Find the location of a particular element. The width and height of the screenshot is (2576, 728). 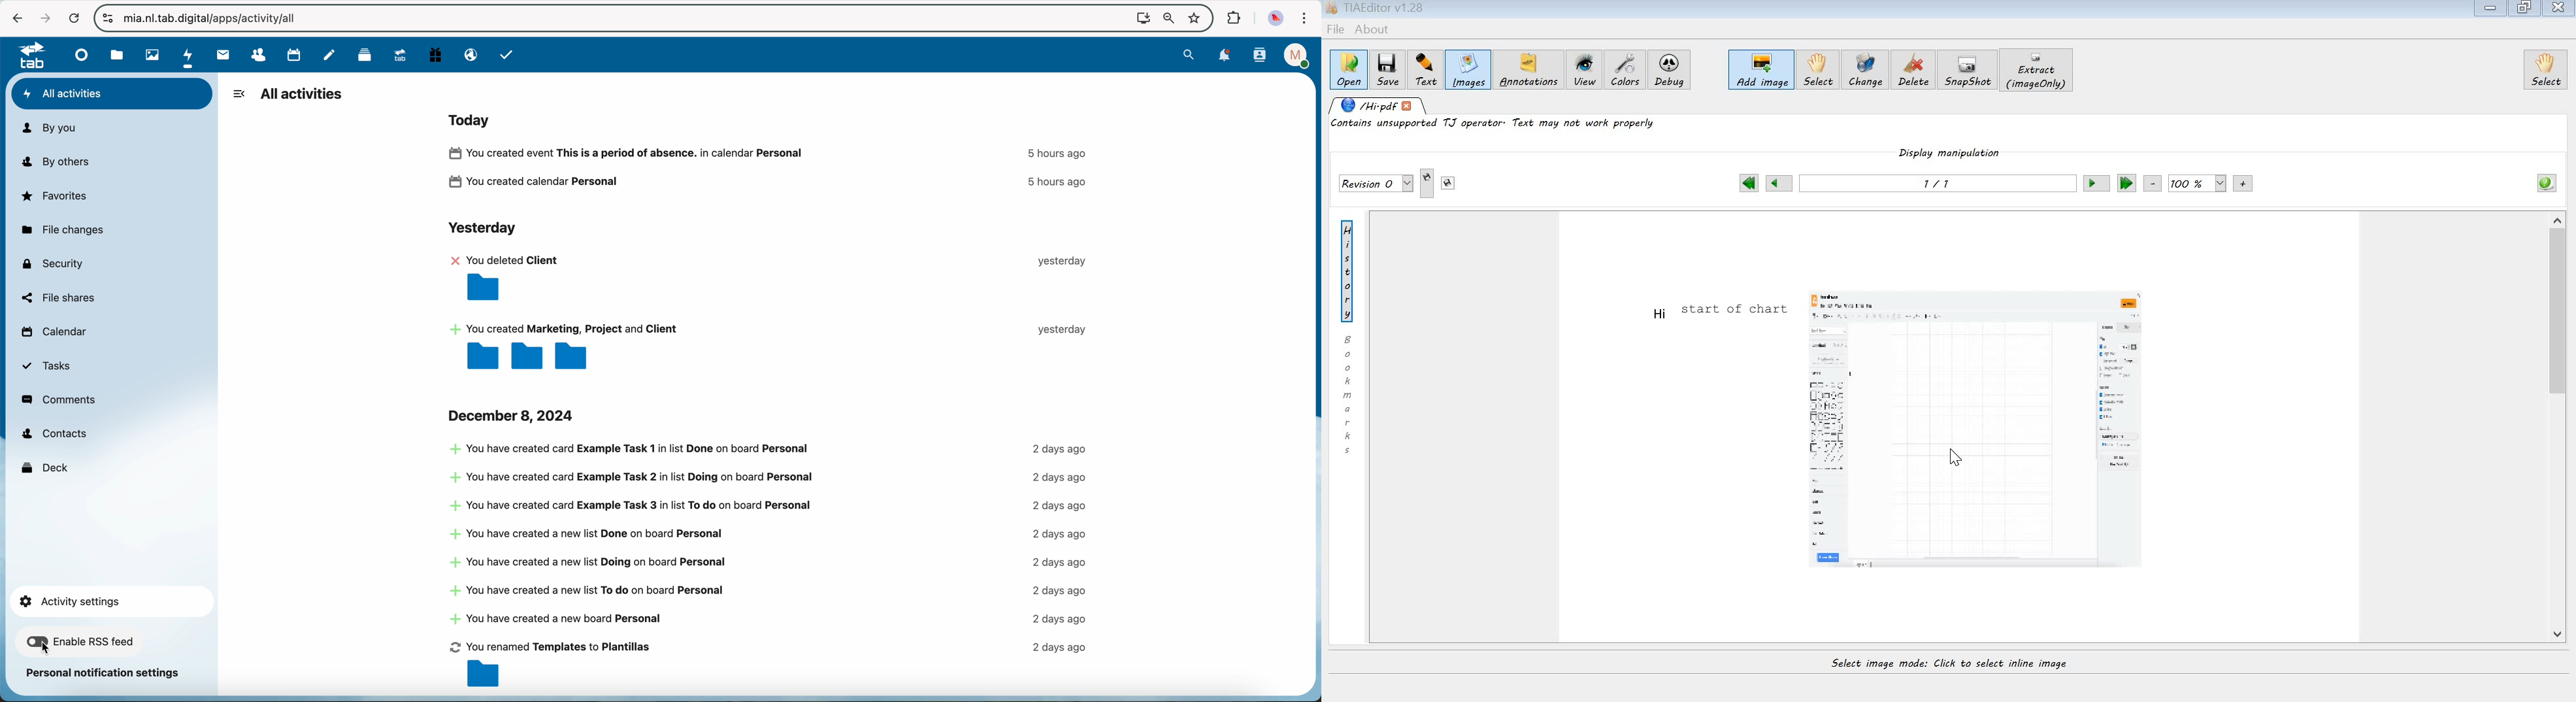

photos is located at coordinates (149, 55).